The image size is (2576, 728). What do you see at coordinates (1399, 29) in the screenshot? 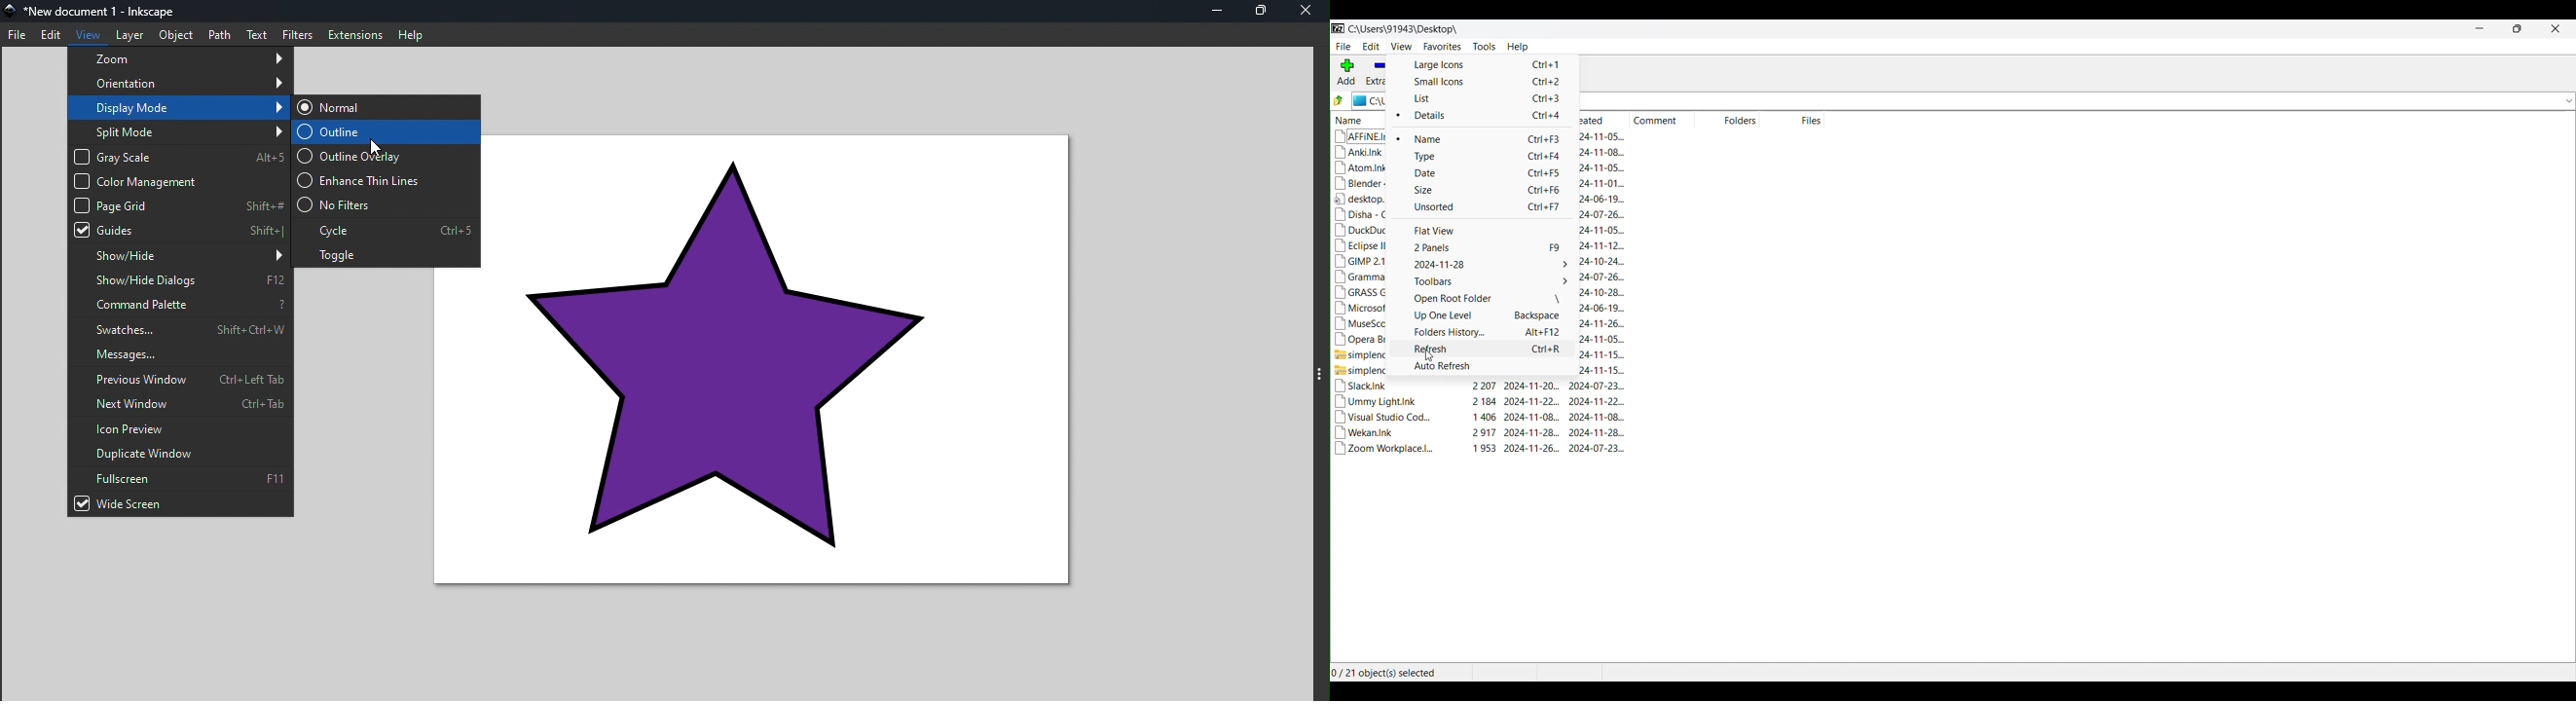
I see `C:\Users\91943\Desktop\` at bounding box center [1399, 29].